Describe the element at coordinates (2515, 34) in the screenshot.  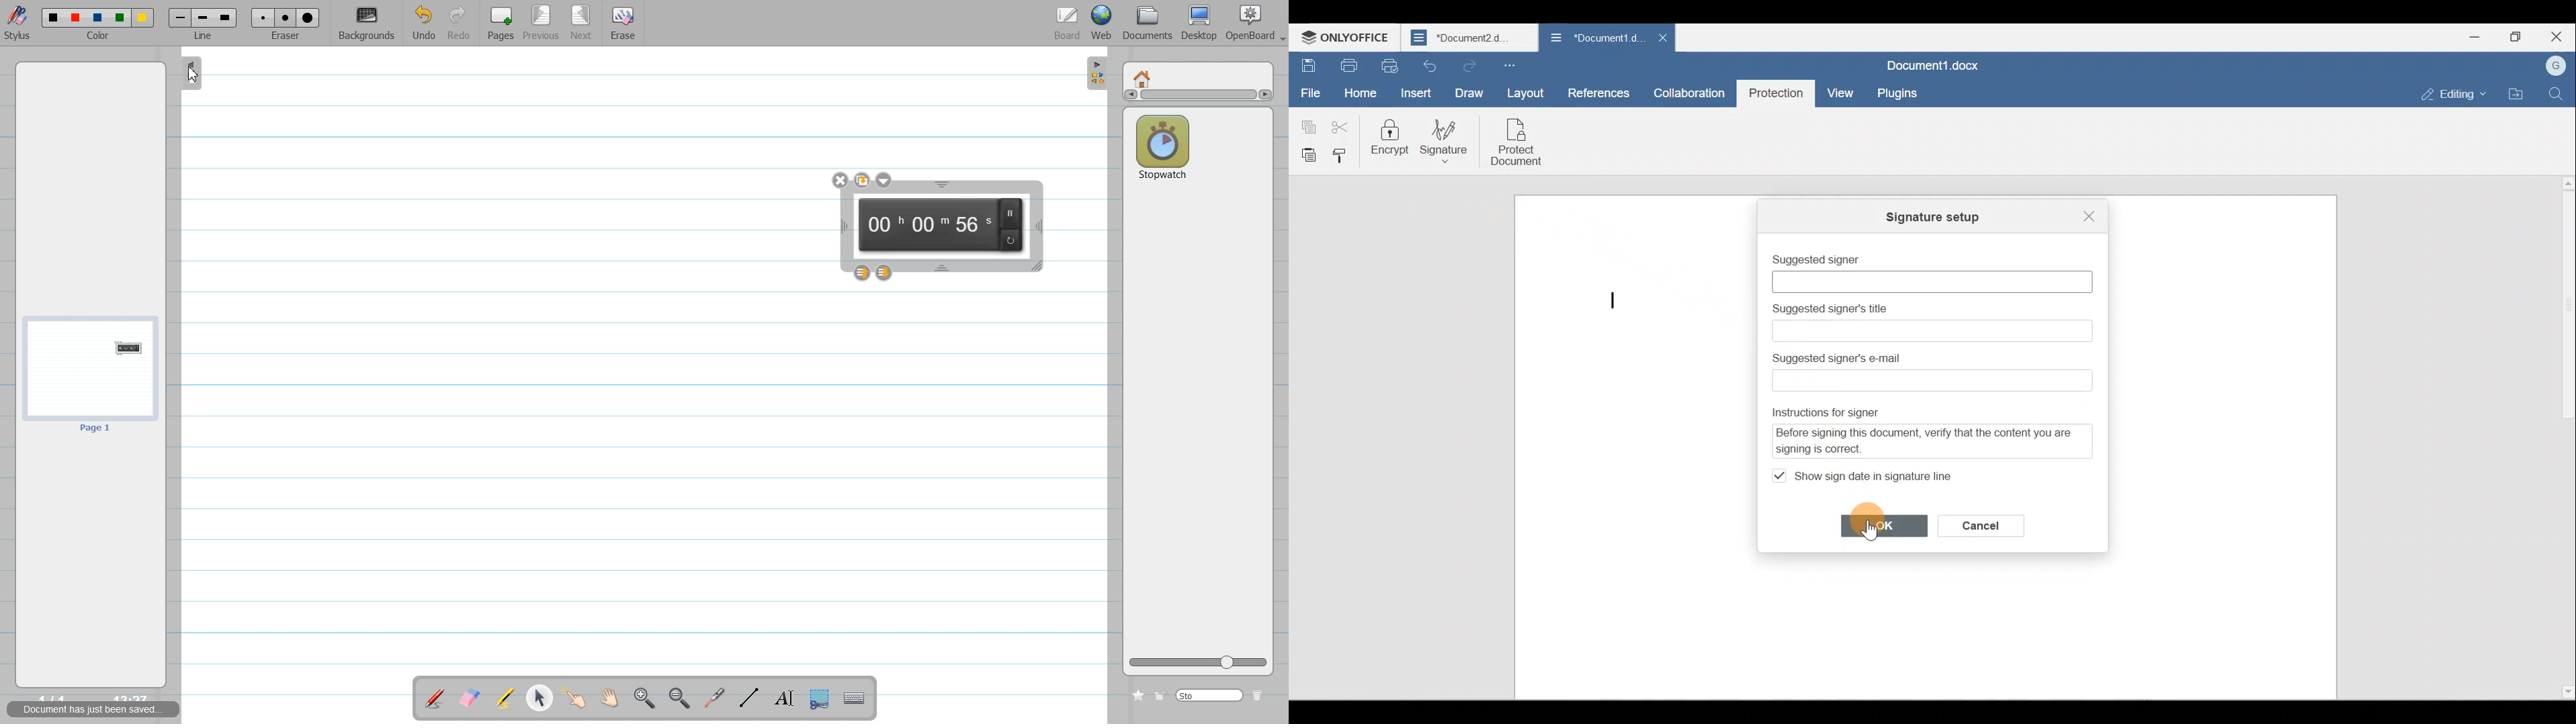
I see `Maximize` at that location.